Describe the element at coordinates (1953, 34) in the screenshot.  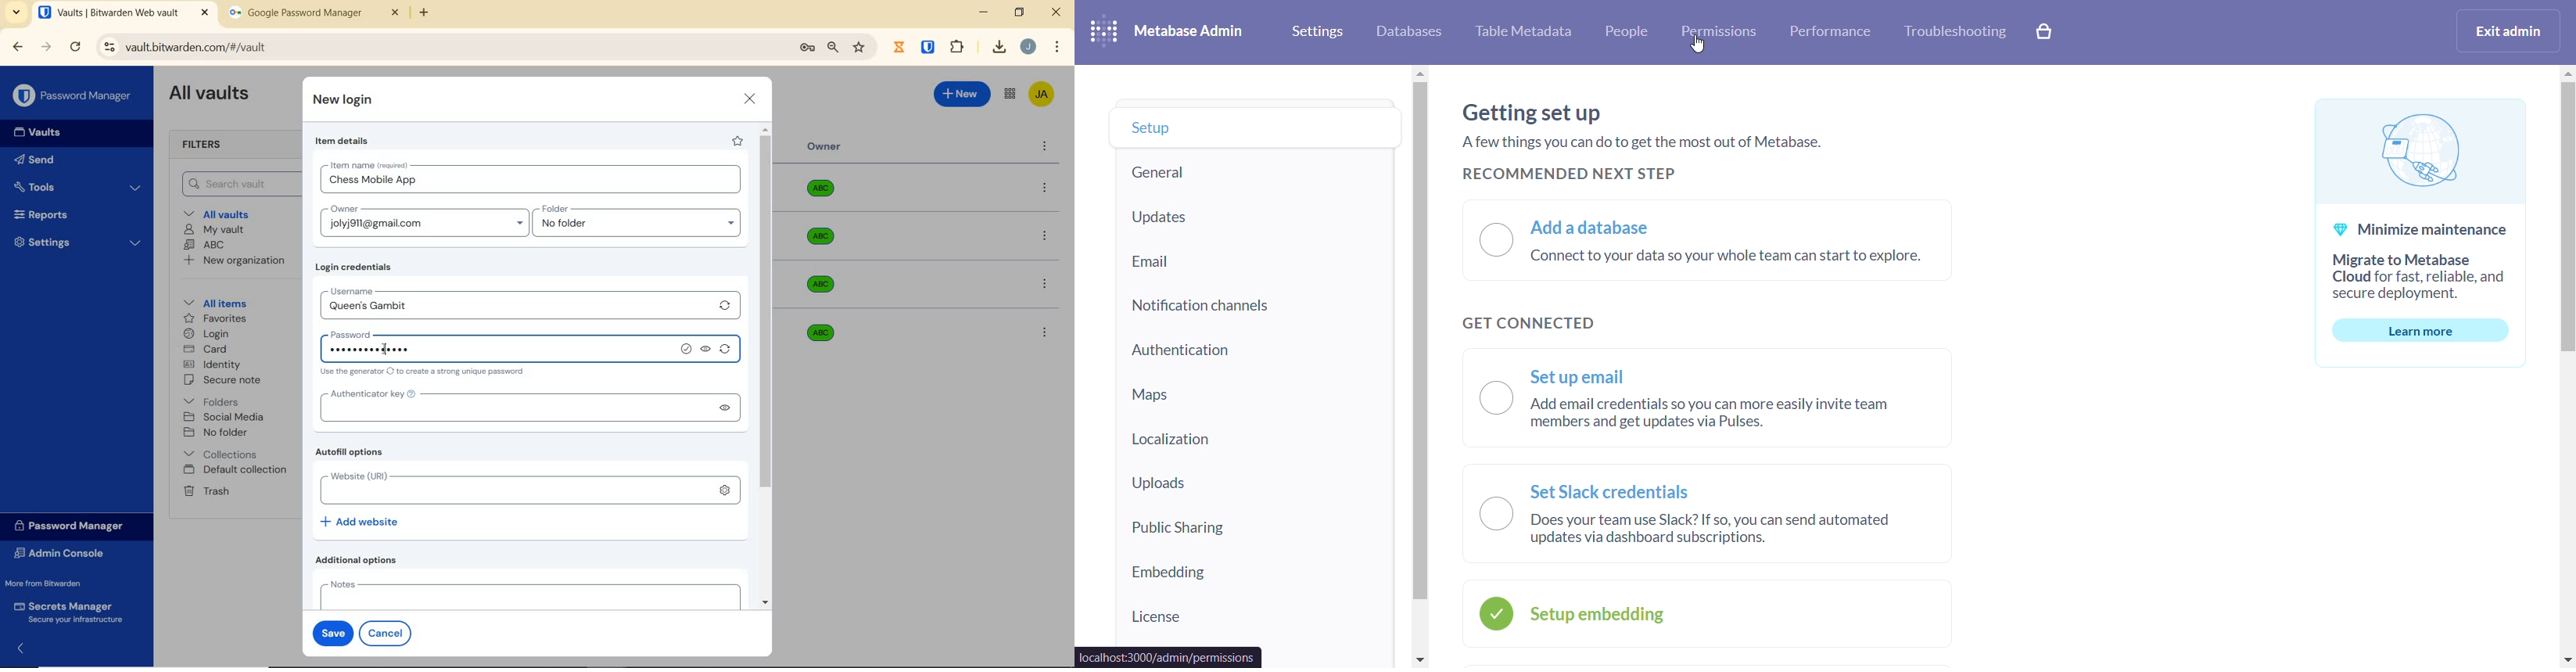
I see `trobleshooting` at that location.